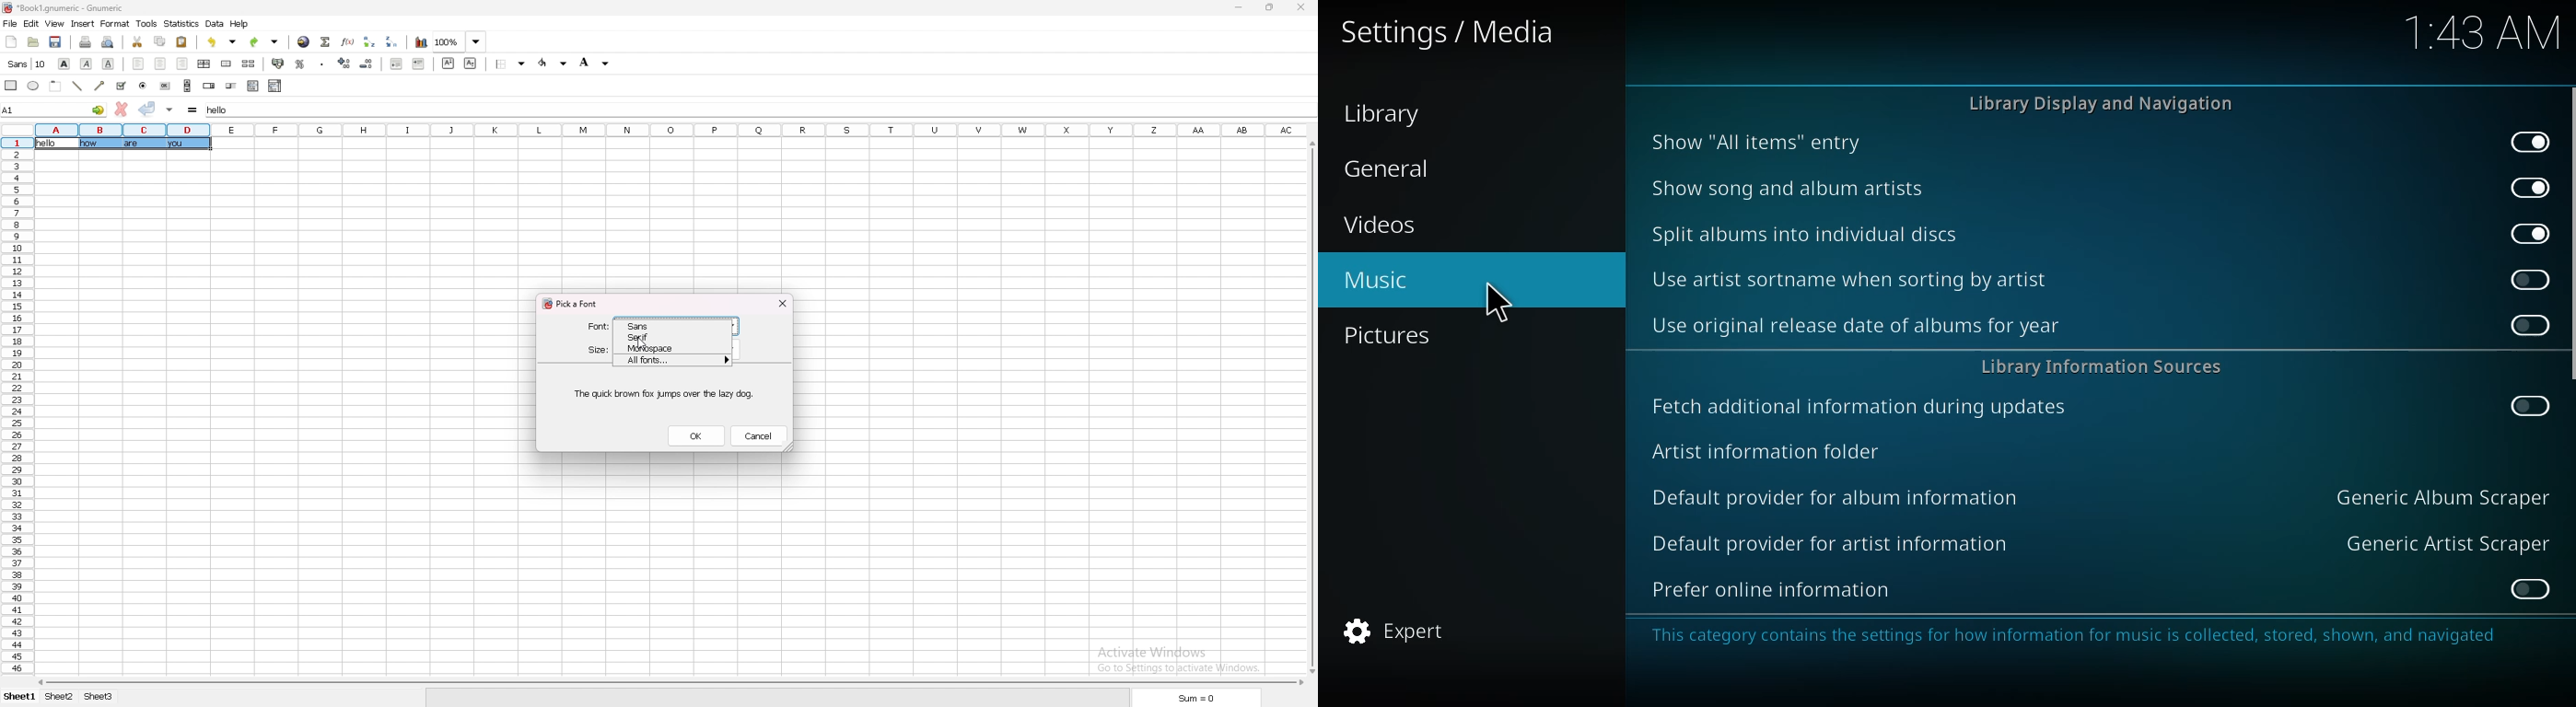 The image size is (2576, 728). What do you see at coordinates (1303, 8) in the screenshot?
I see `close` at bounding box center [1303, 8].